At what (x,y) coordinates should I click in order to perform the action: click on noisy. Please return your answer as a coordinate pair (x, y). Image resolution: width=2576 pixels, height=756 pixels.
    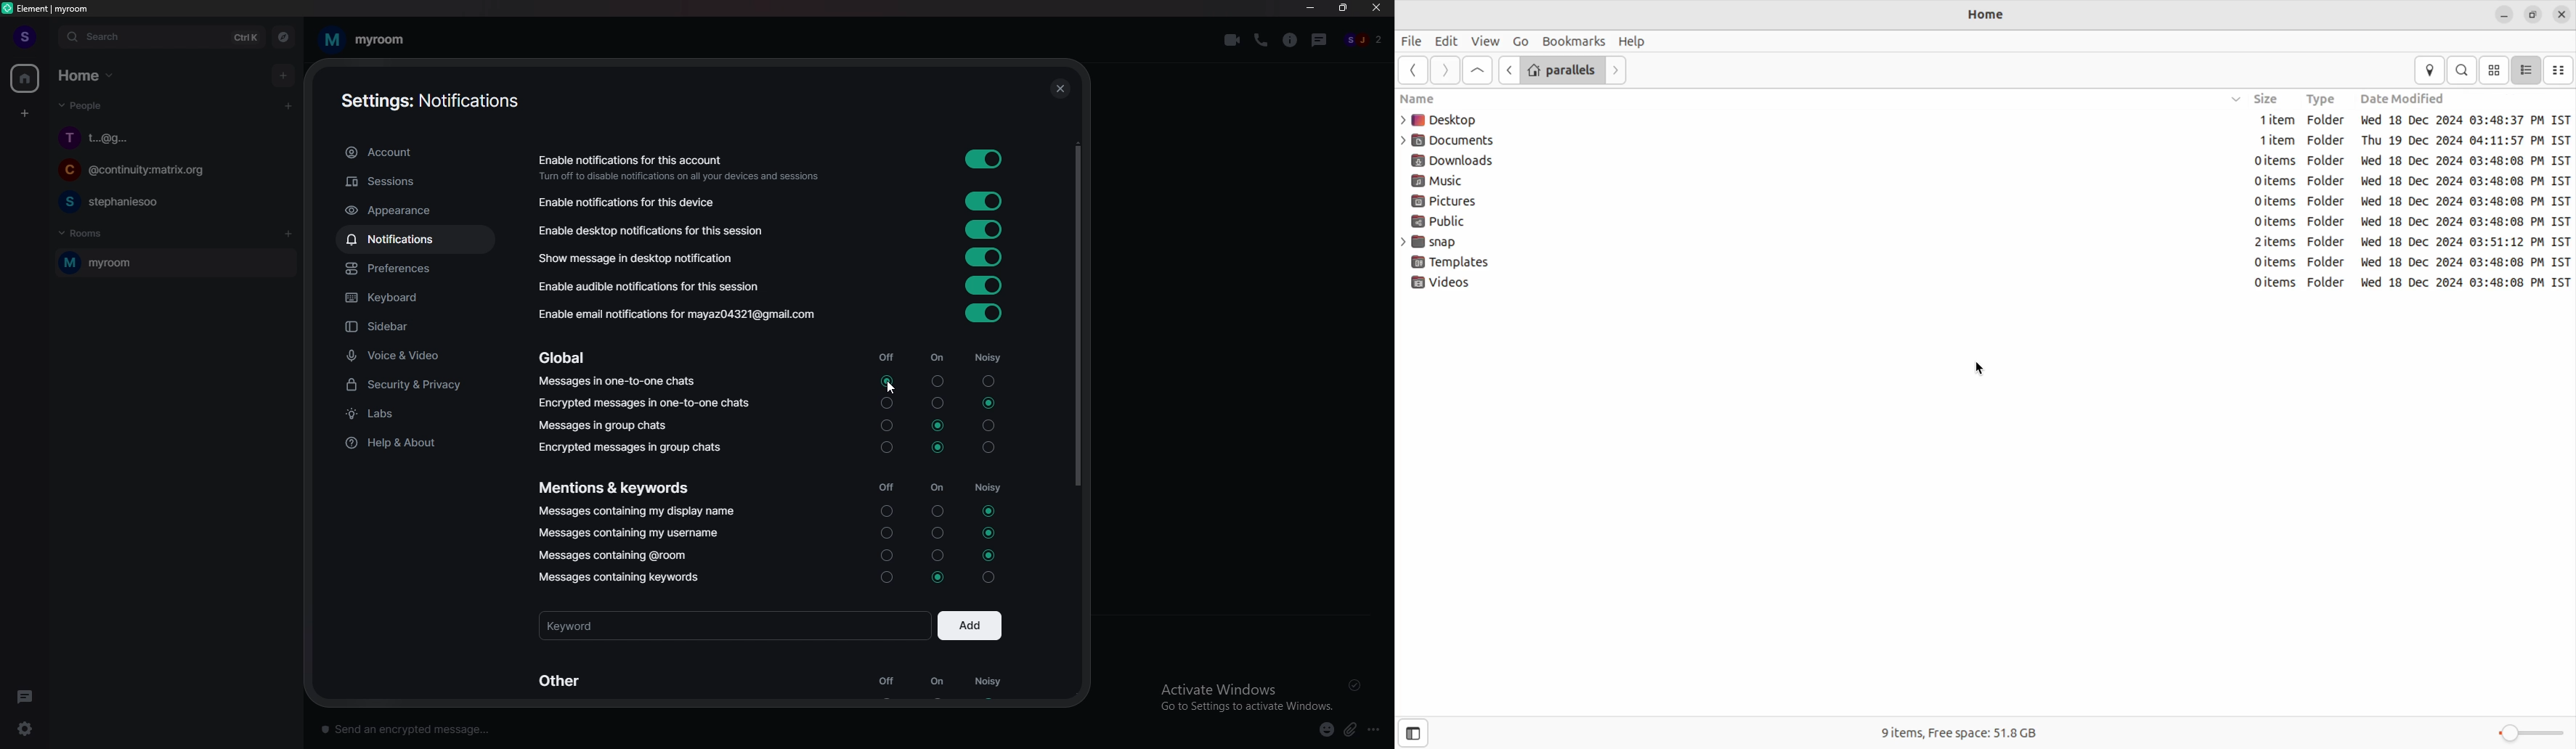
    Looking at the image, I should click on (986, 464).